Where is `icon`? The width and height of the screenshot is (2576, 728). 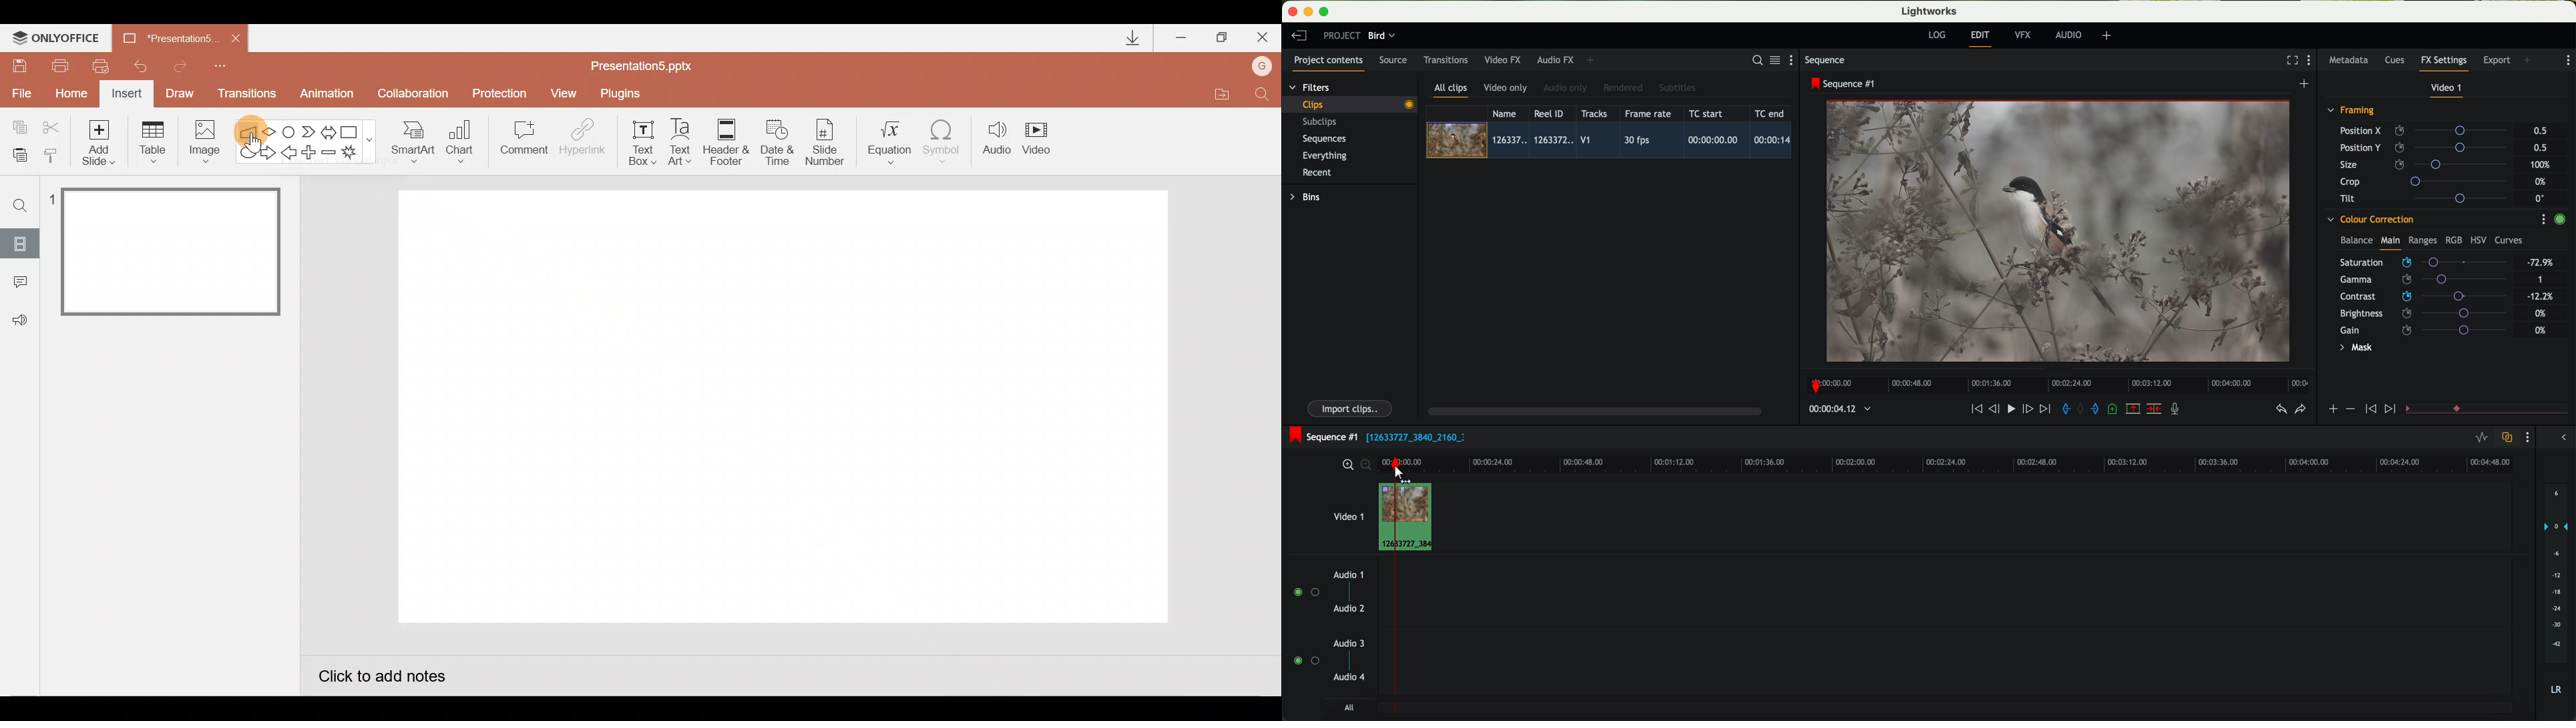
icon is located at coordinates (2333, 410).